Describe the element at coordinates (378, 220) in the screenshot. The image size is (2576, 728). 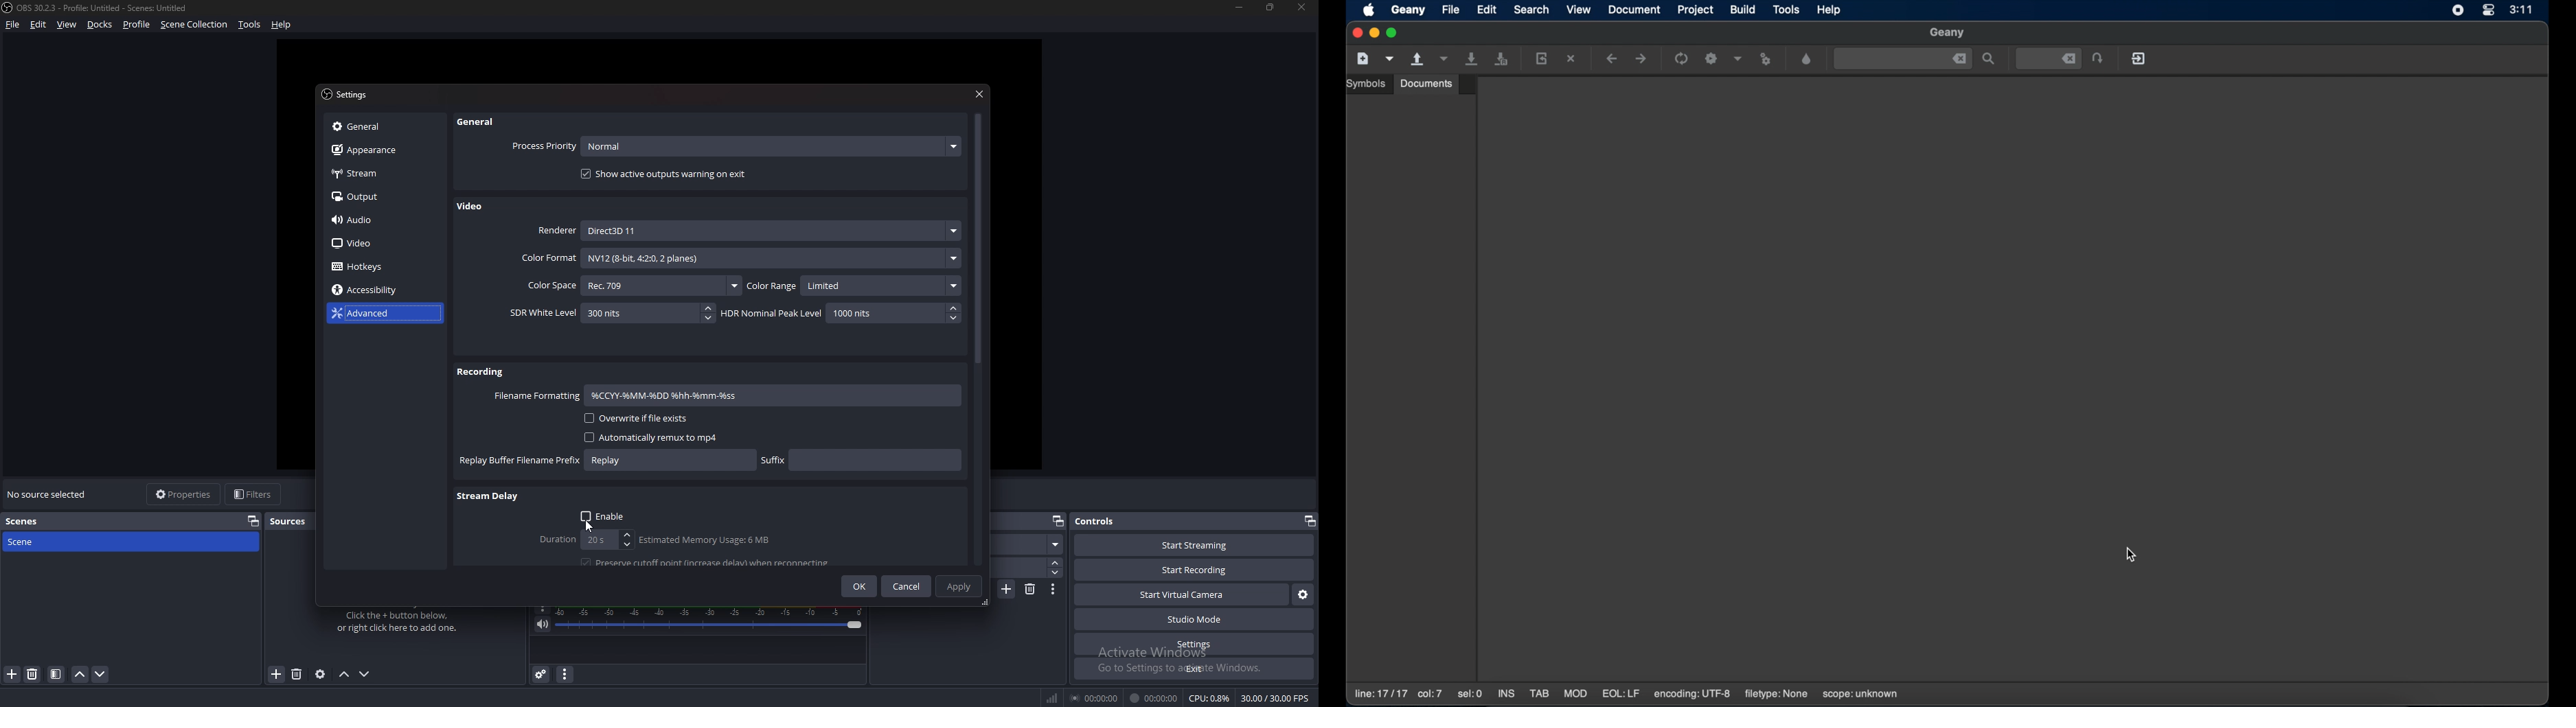
I see `Audio` at that location.